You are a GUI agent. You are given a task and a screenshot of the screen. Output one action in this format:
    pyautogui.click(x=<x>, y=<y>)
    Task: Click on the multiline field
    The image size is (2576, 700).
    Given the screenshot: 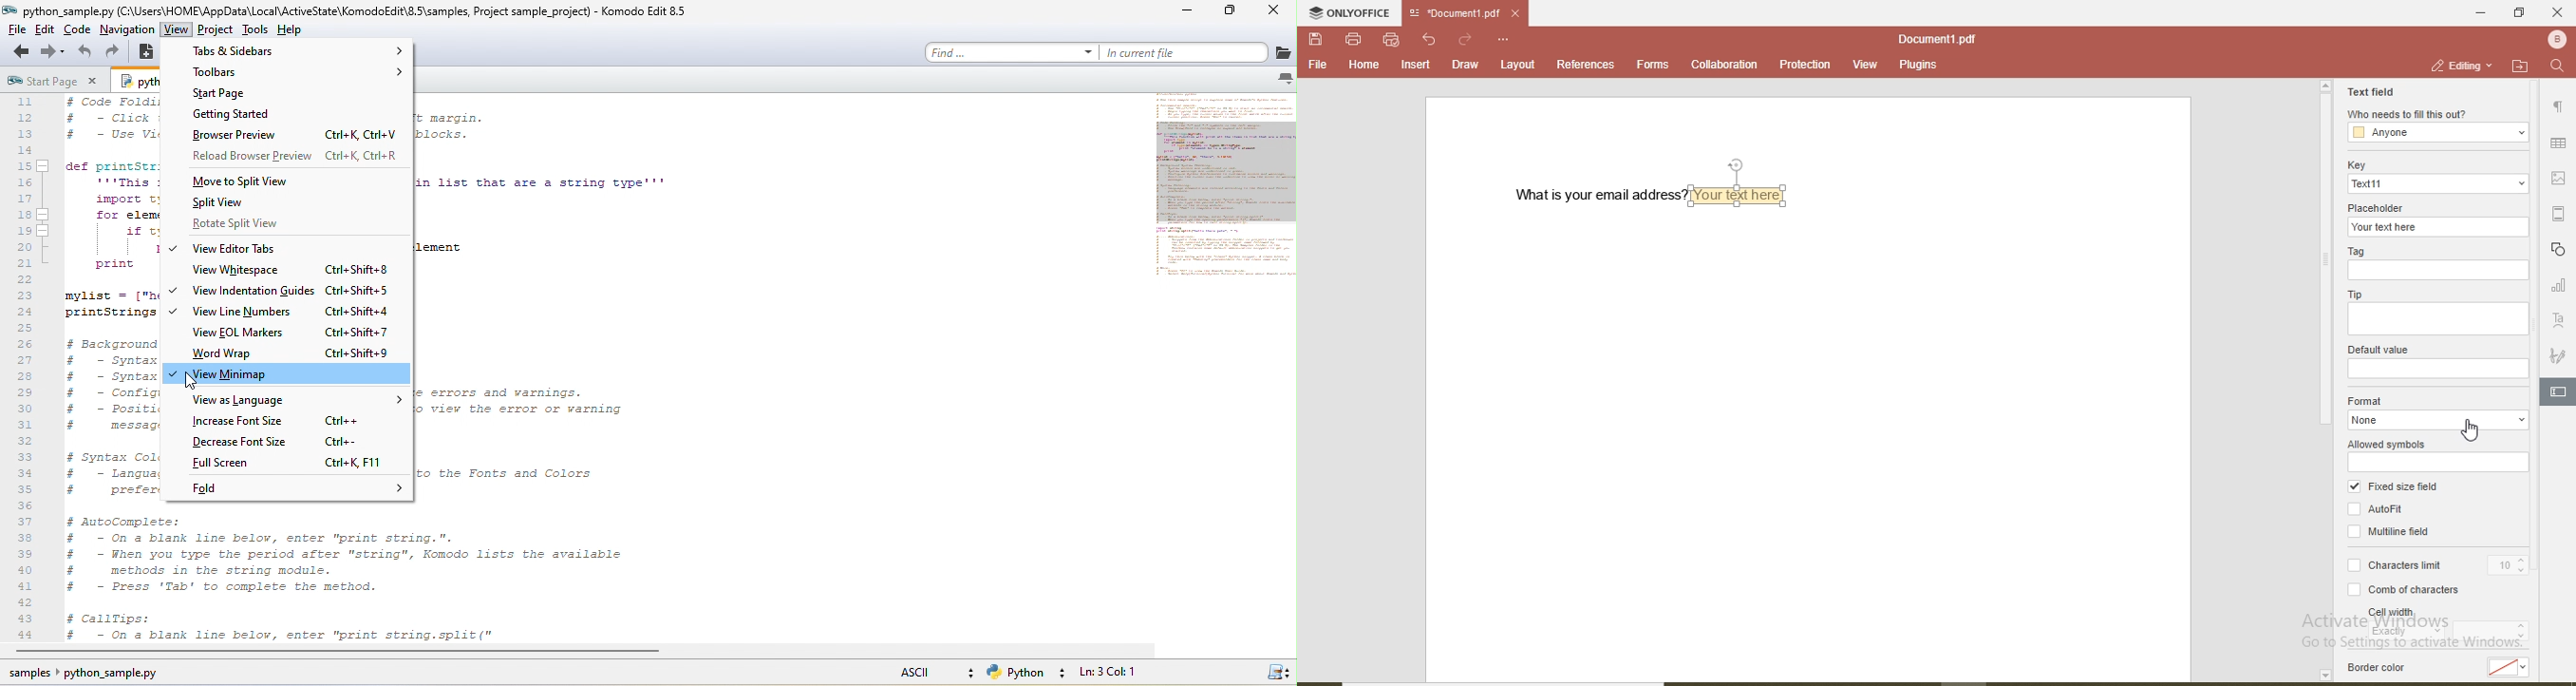 What is the action you would take?
    pyautogui.click(x=2392, y=532)
    